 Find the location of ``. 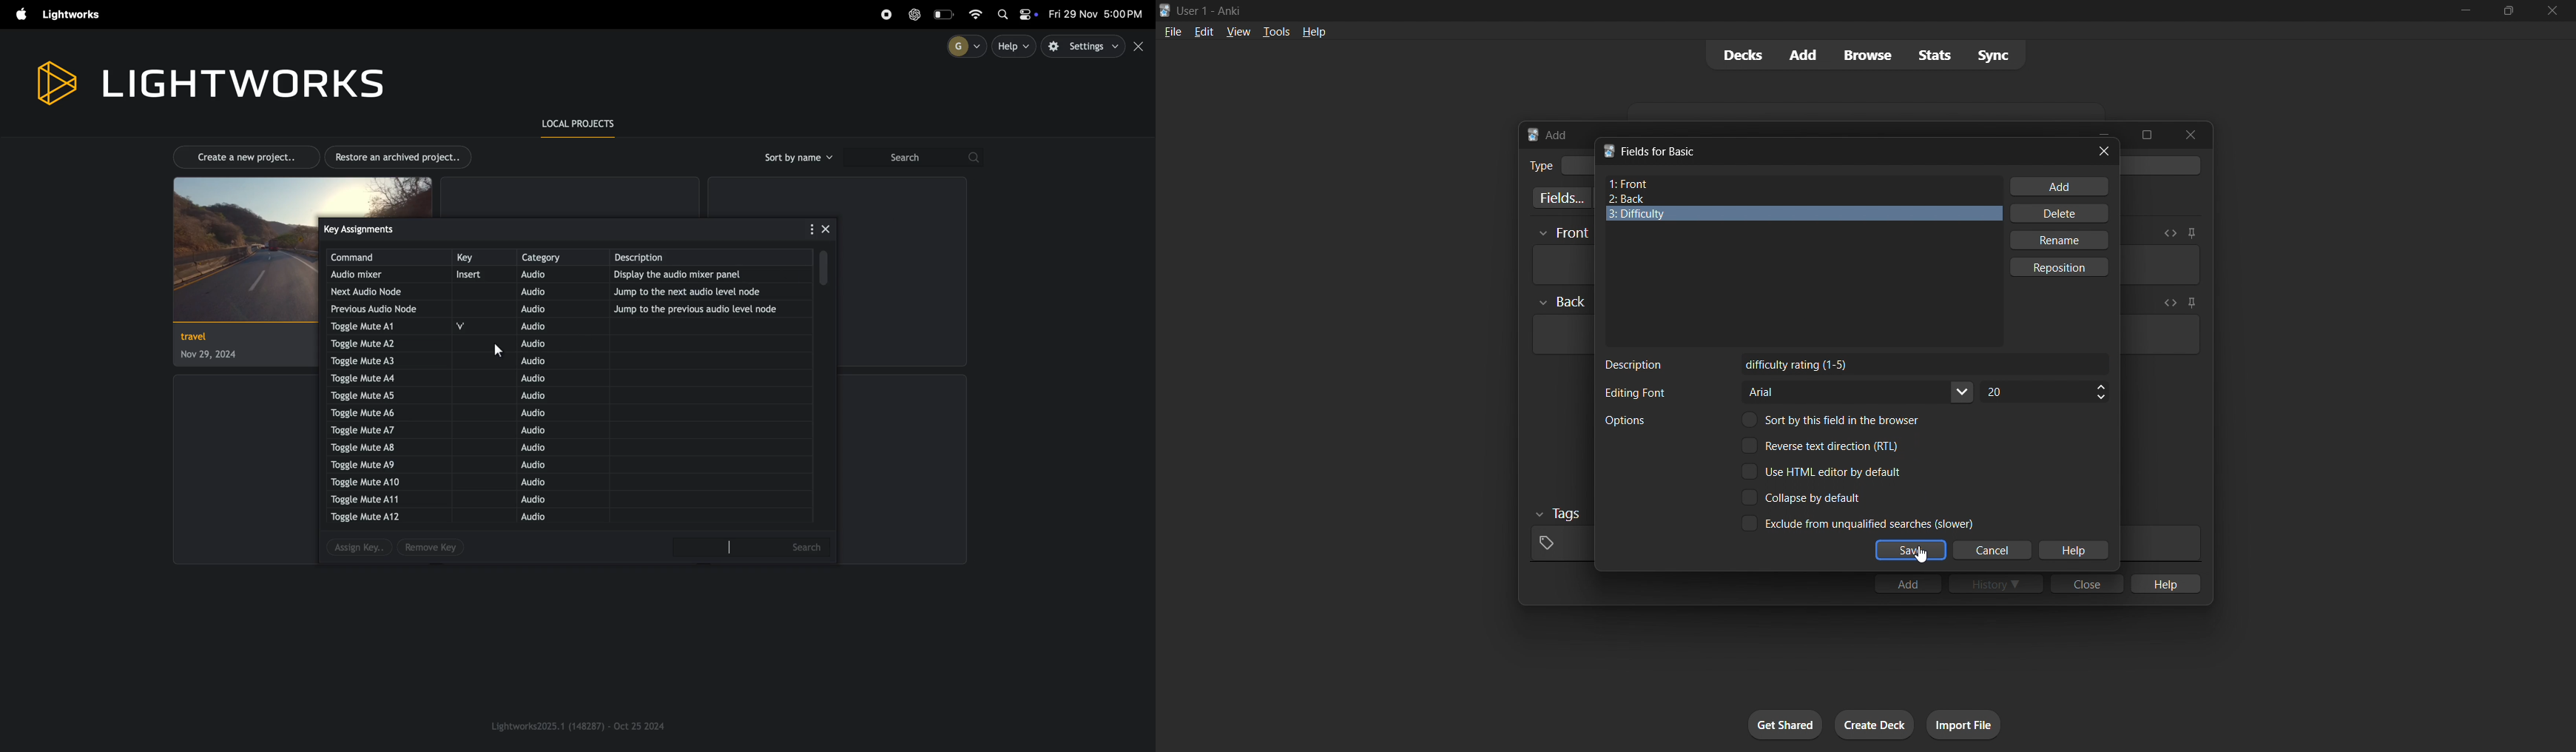

 is located at coordinates (1562, 302).